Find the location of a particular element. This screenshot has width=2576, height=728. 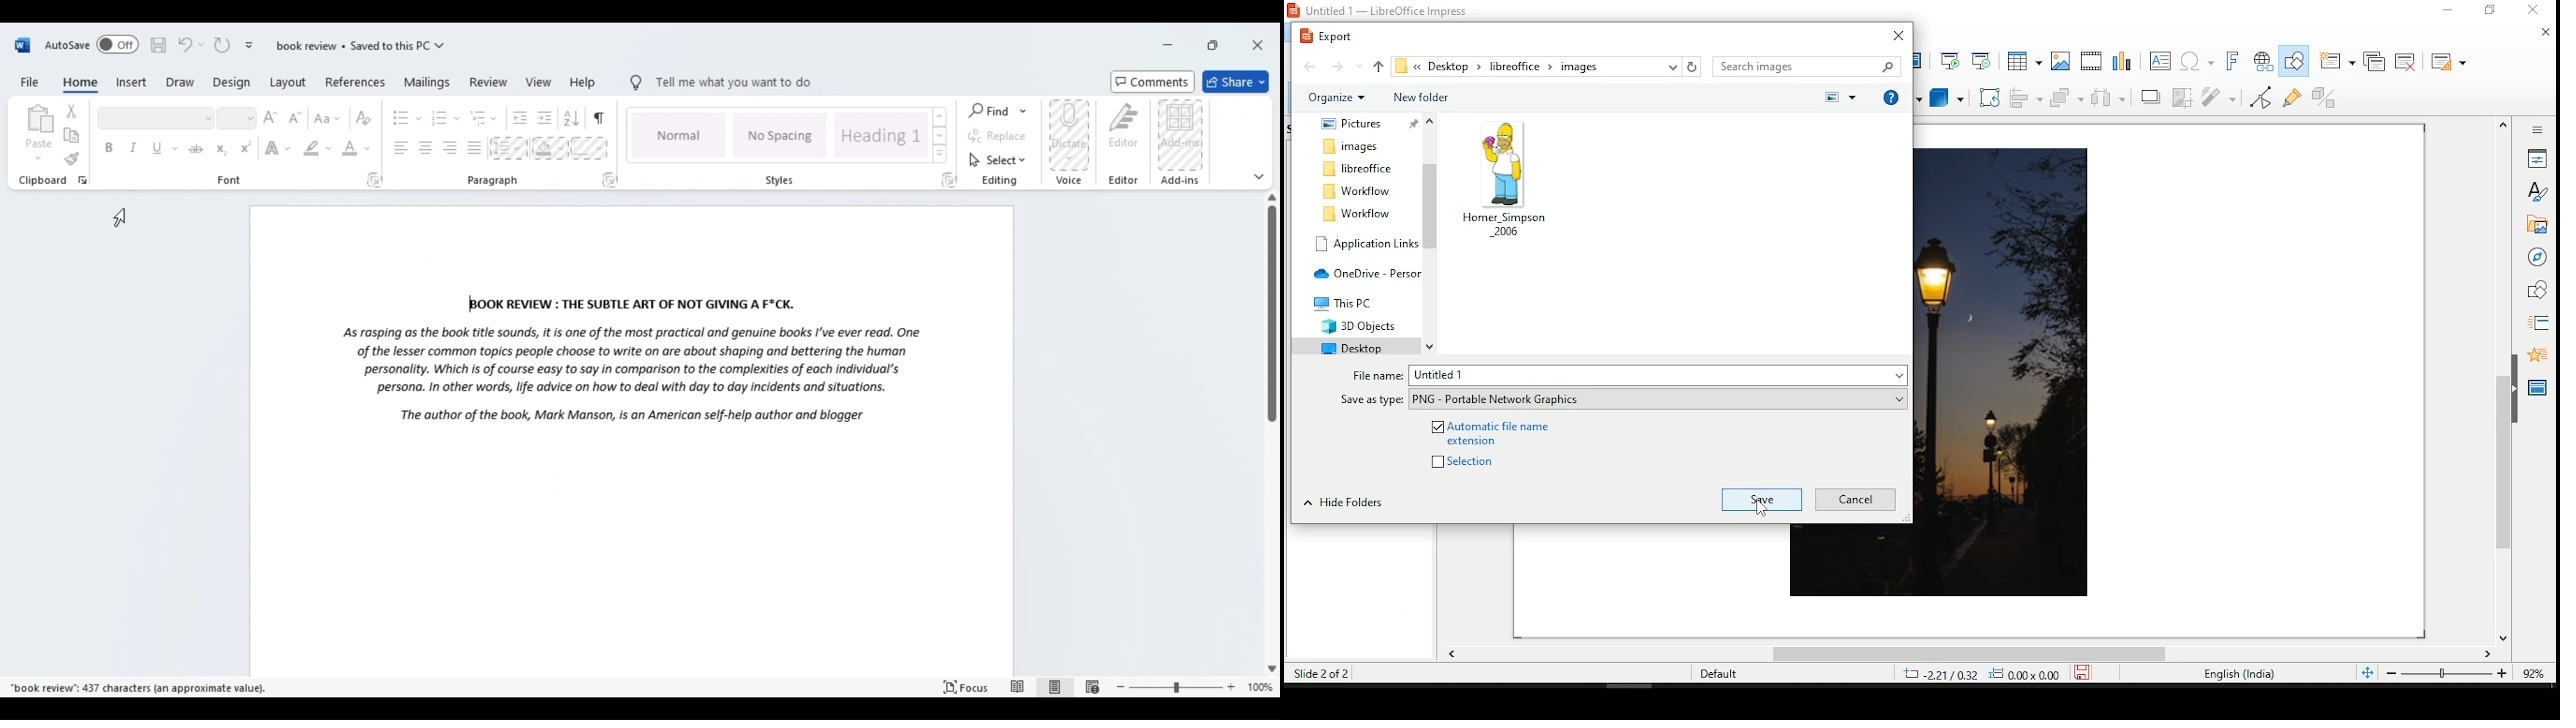

file name is located at coordinates (1658, 375).